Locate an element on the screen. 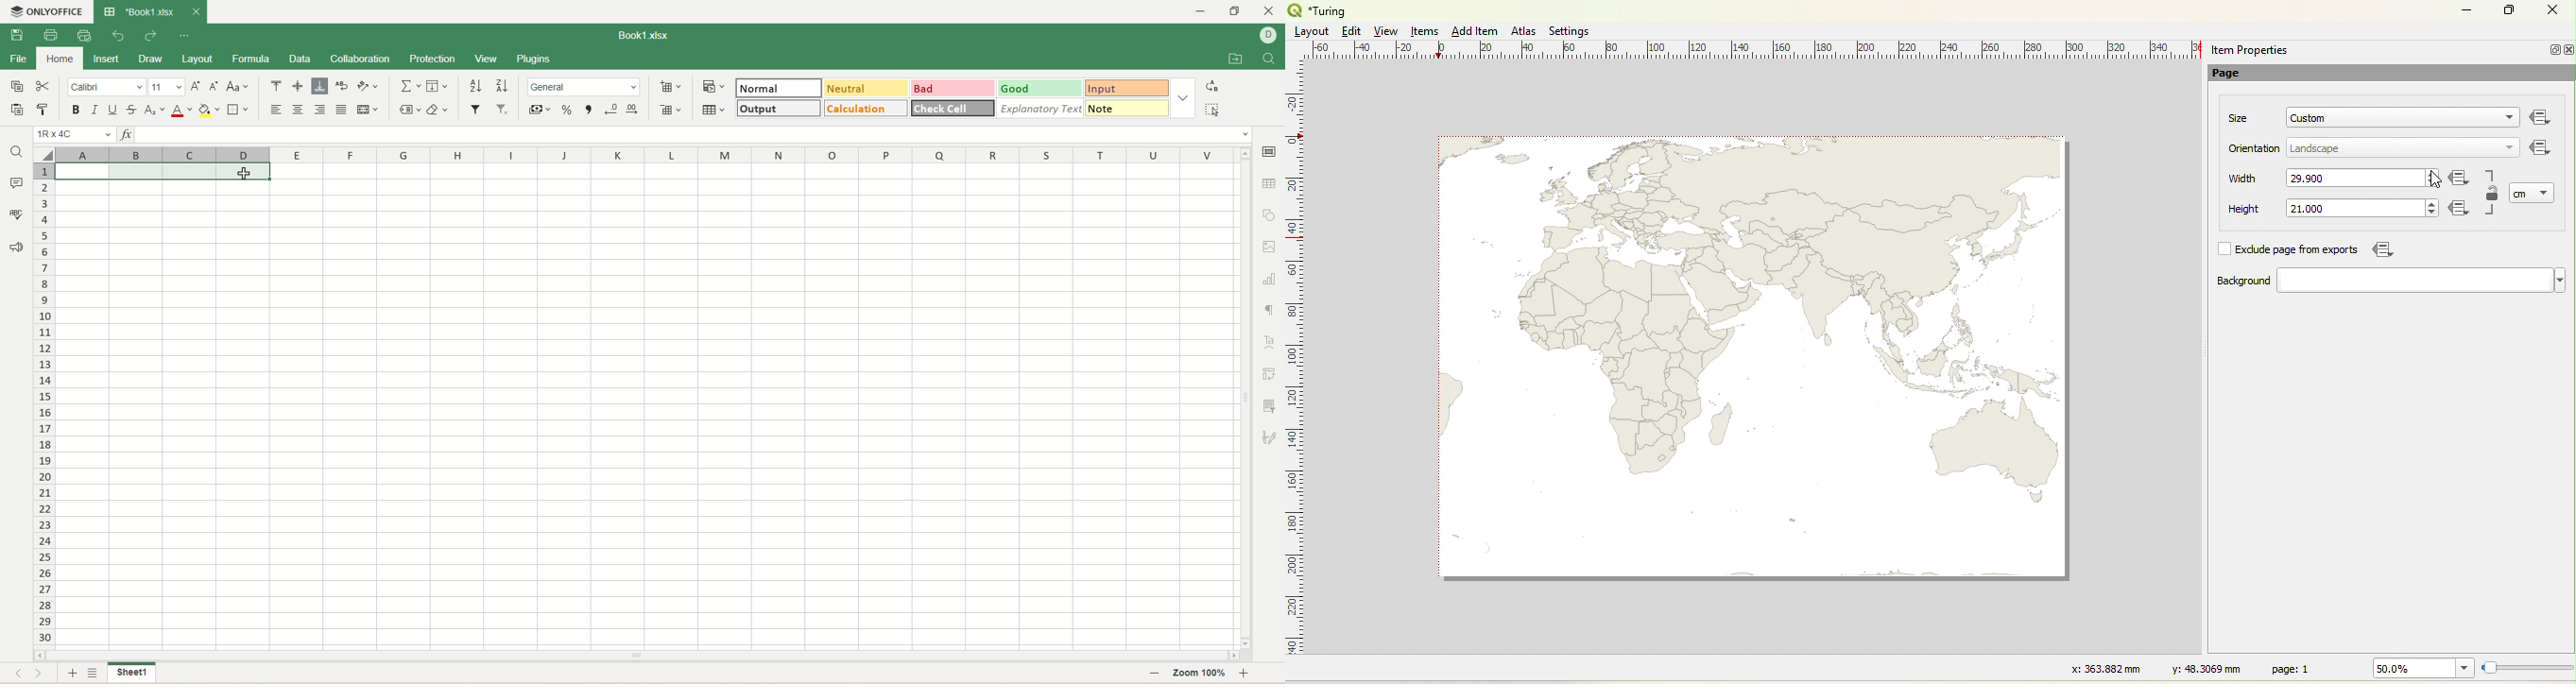 The height and width of the screenshot is (700, 2576). increase is located at coordinates (2433, 172).